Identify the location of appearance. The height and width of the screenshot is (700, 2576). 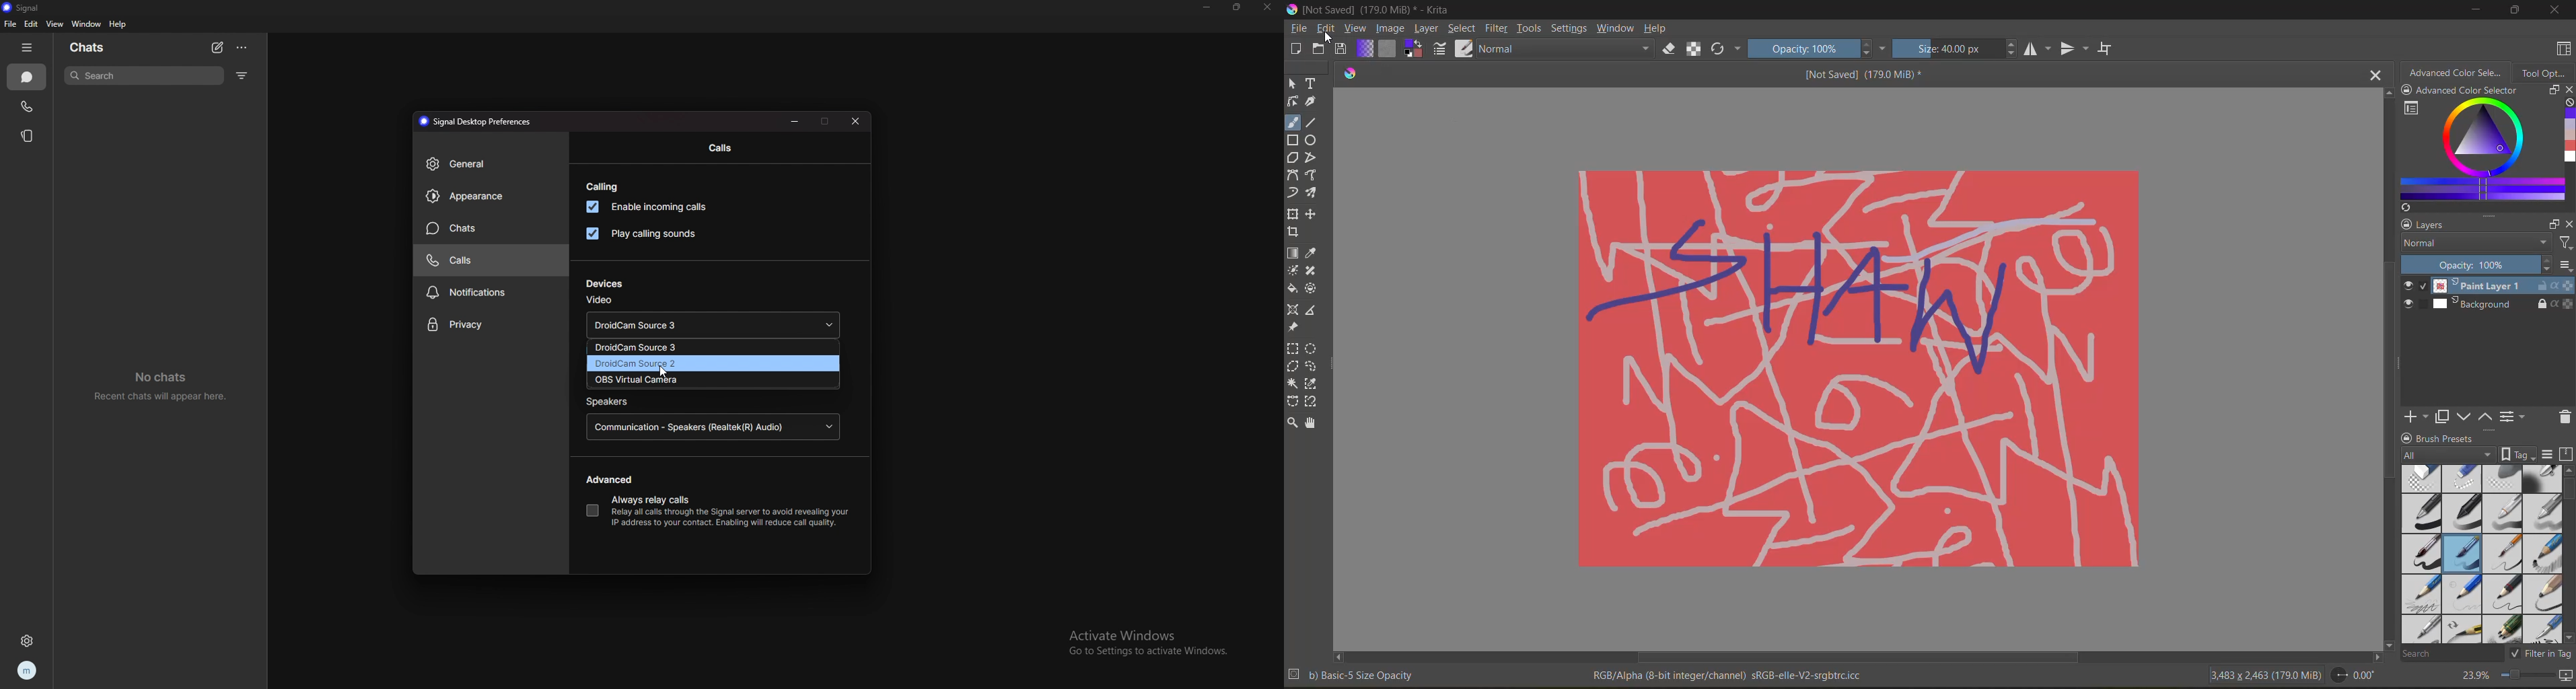
(491, 197).